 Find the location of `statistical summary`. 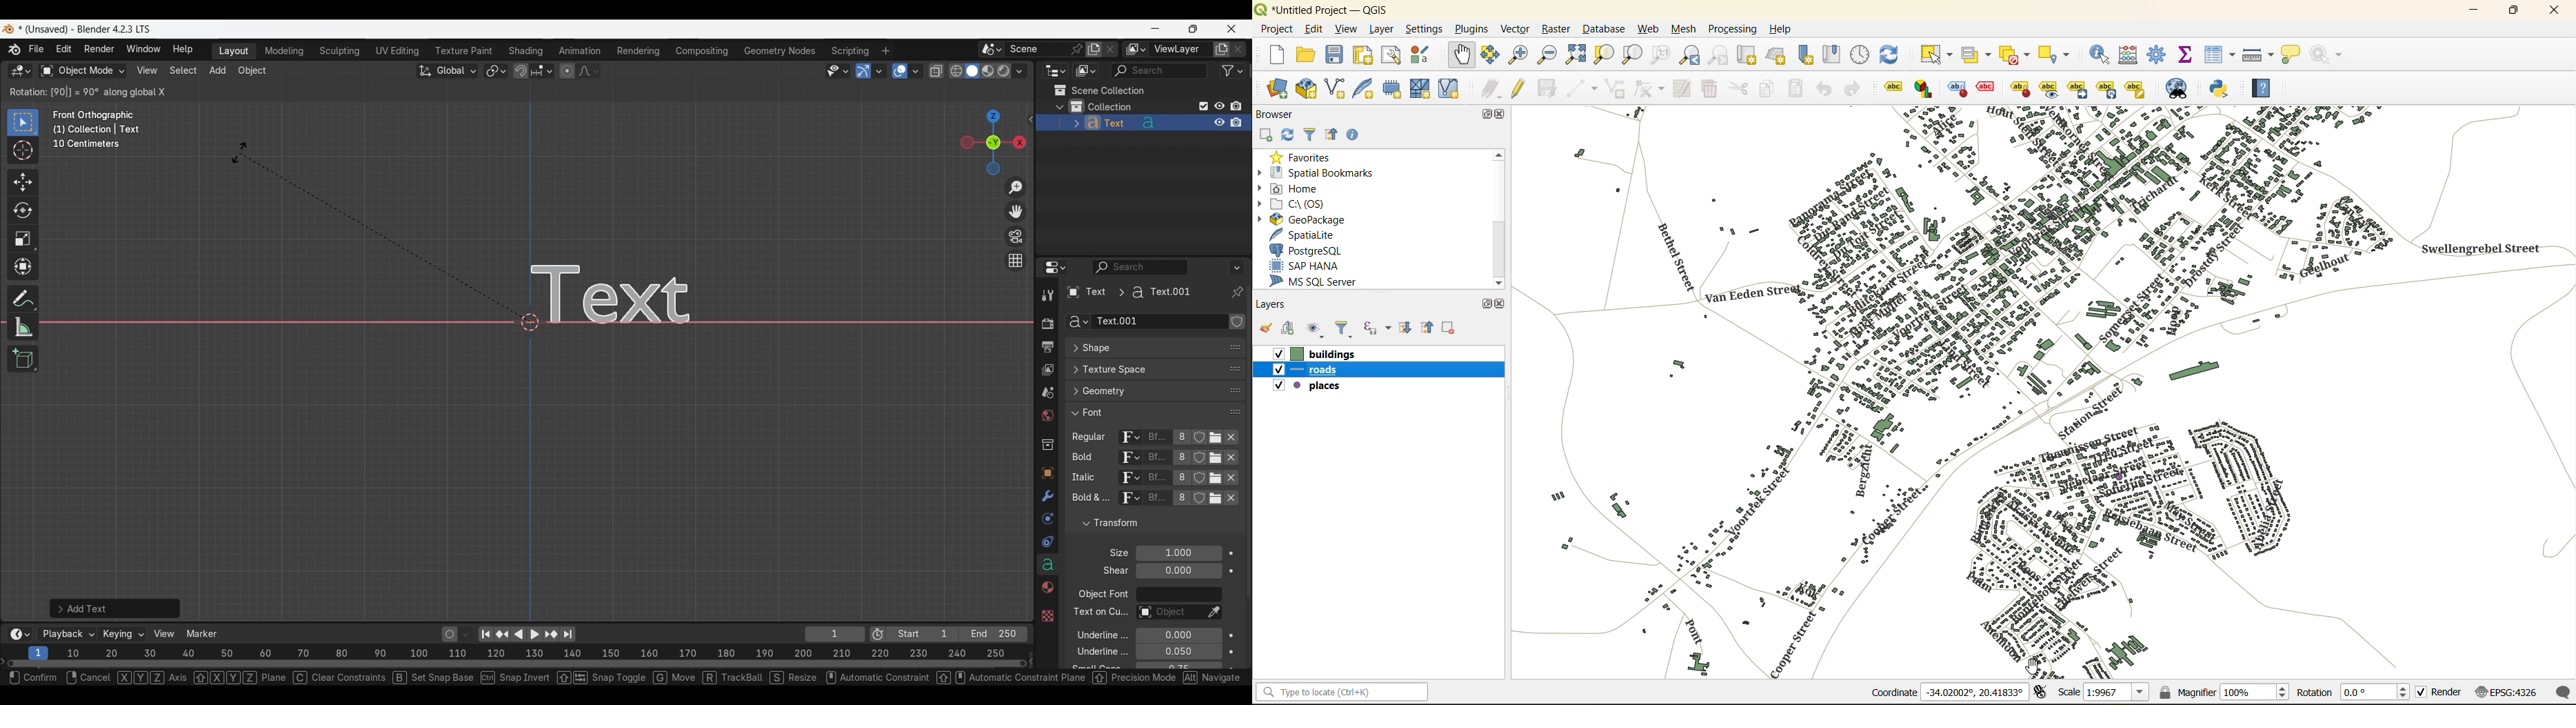

statistical summary is located at coordinates (2187, 55).